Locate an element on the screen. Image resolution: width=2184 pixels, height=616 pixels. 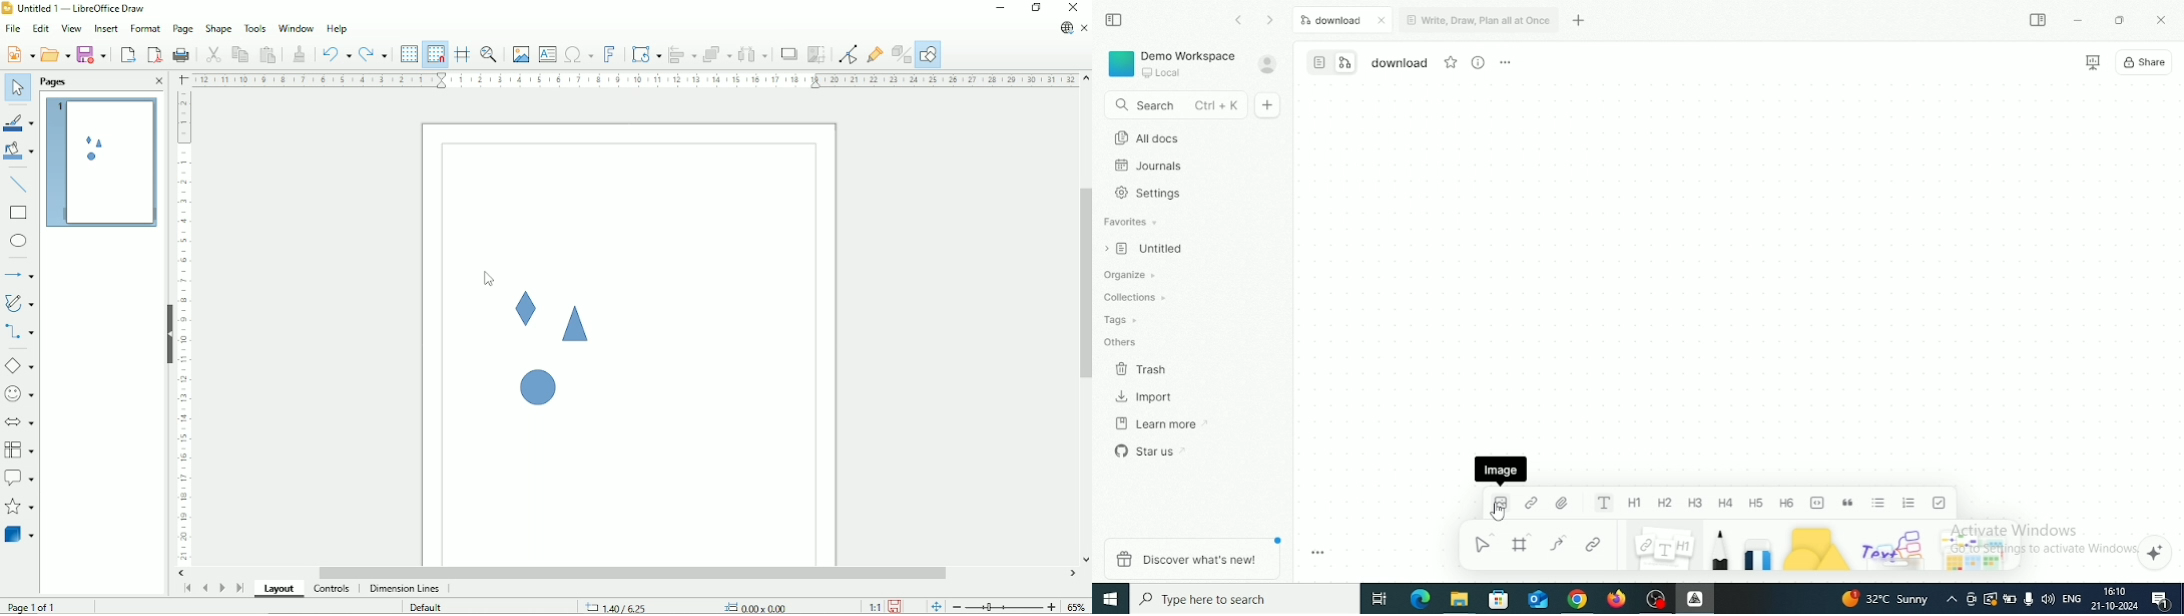
Close is located at coordinates (2161, 21).